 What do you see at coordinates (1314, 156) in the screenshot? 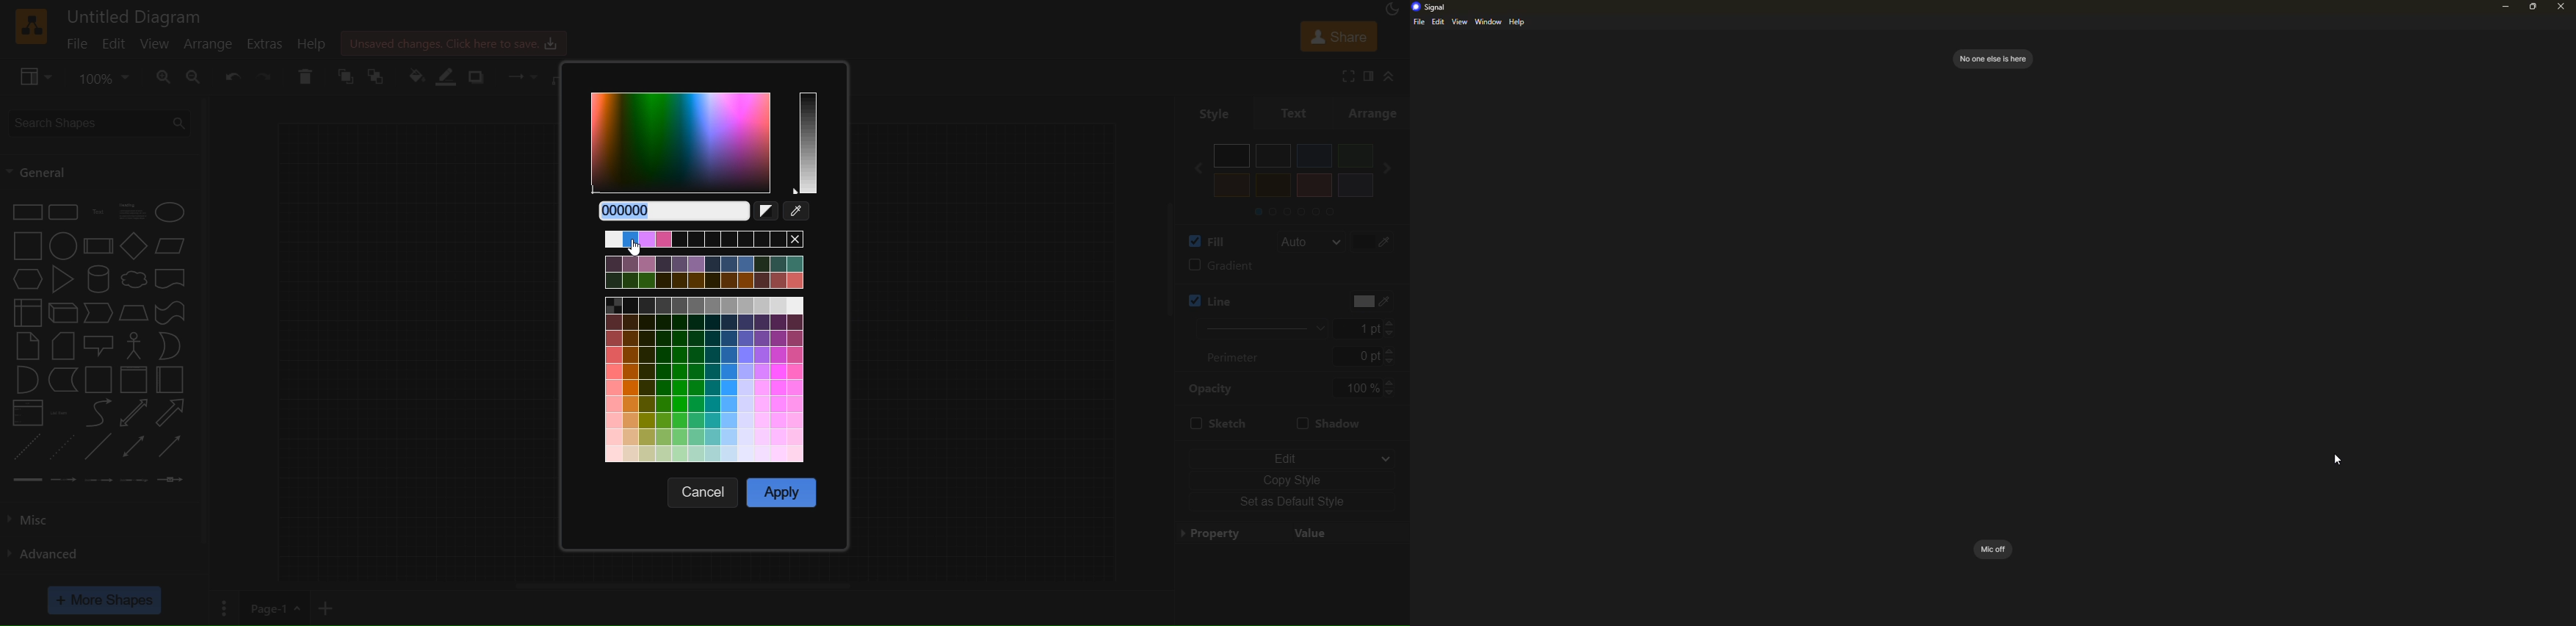
I see `blue color` at bounding box center [1314, 156].